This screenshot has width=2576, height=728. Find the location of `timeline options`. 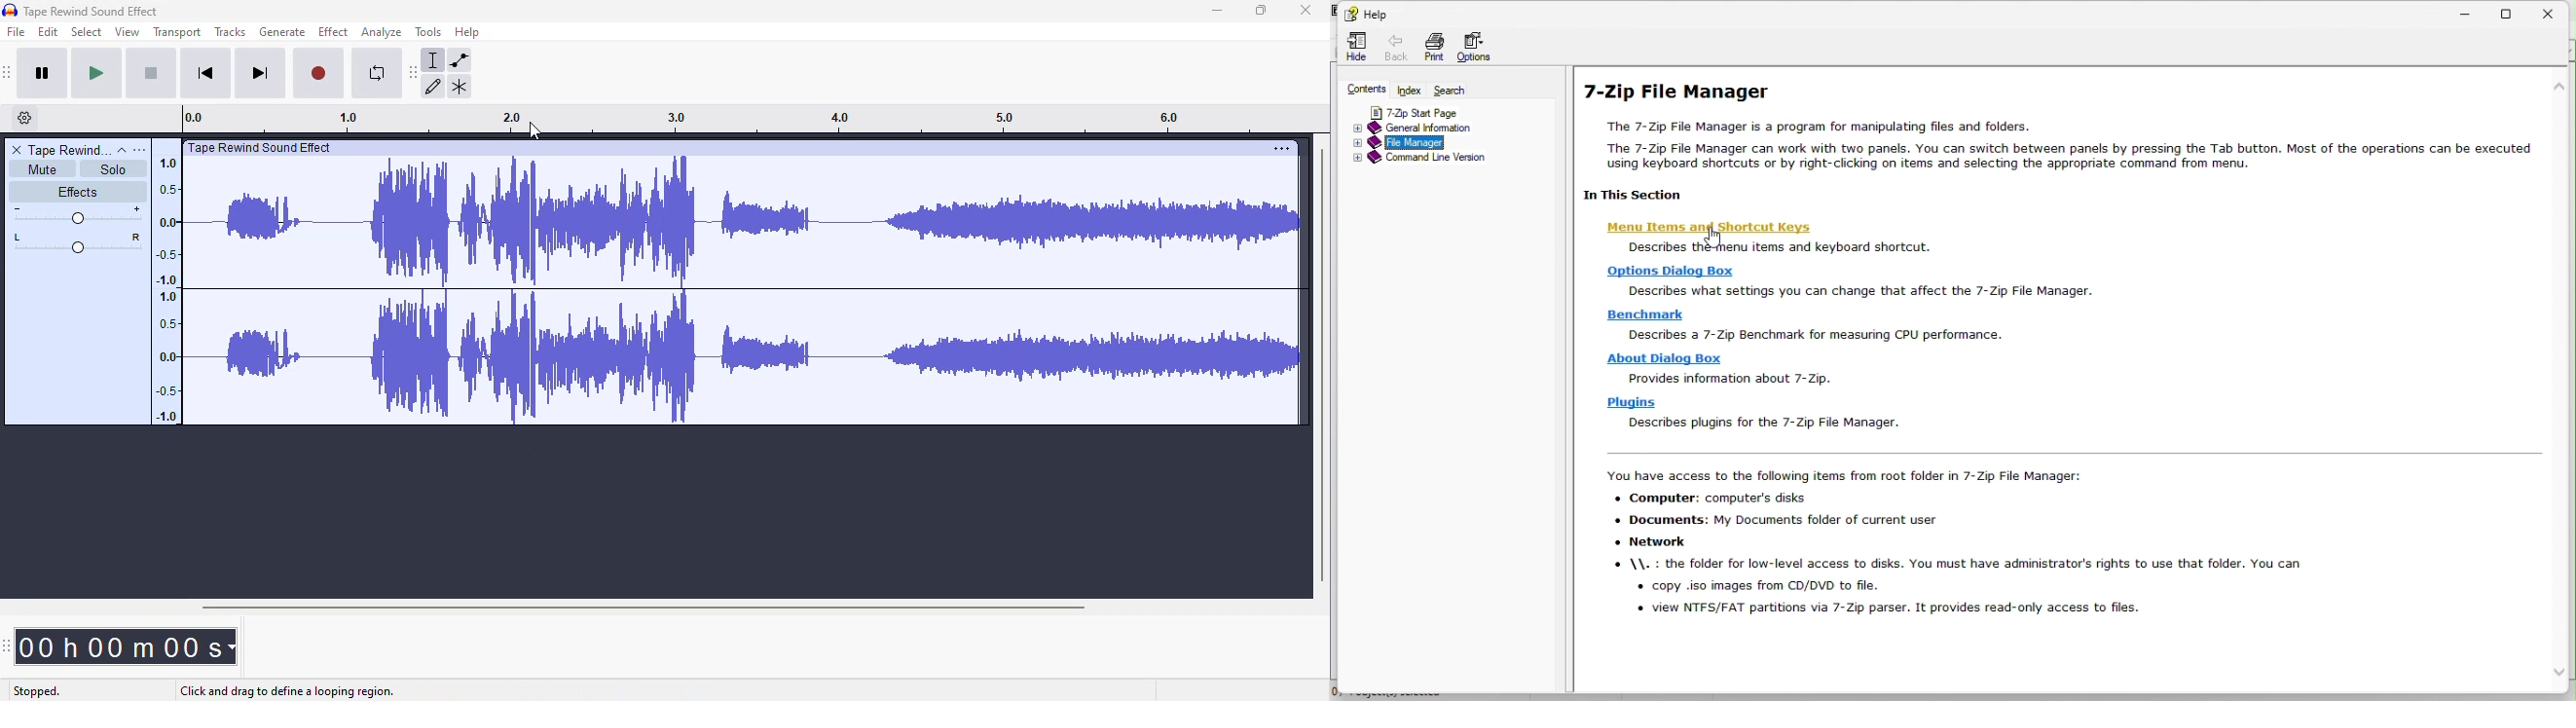

timeline options is located at coordinates (26, 118).